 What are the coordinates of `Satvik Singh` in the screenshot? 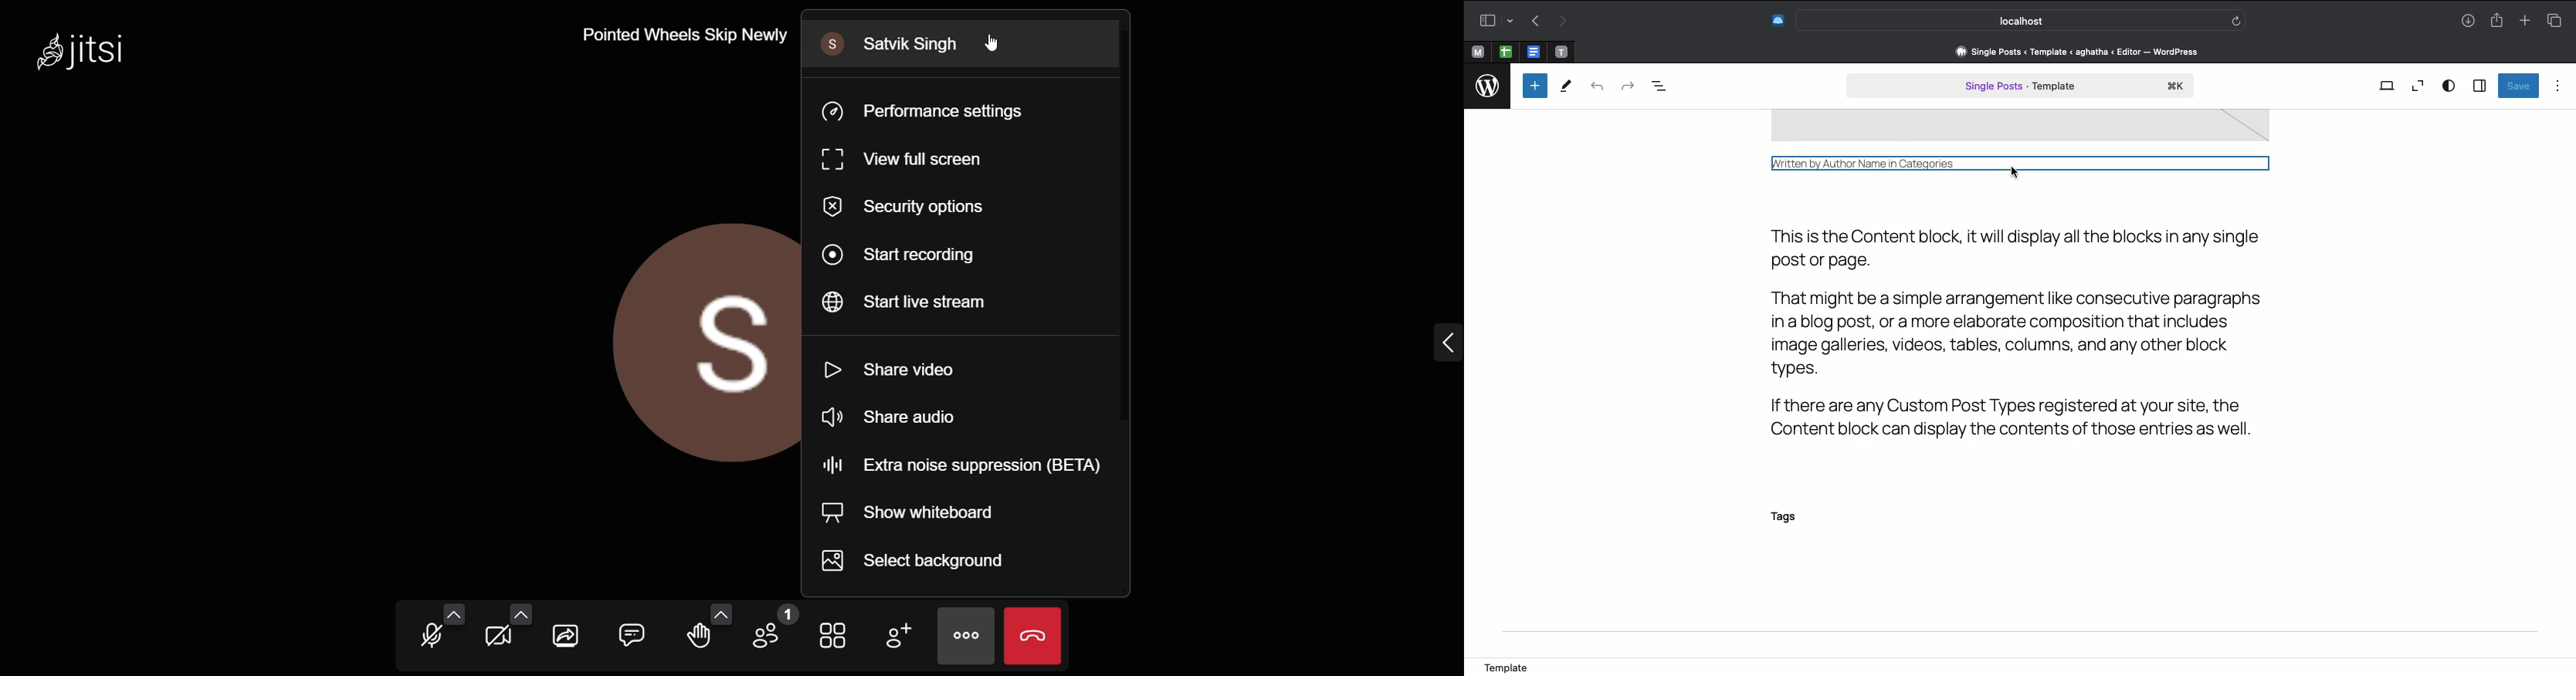 It's located at (921, 47).